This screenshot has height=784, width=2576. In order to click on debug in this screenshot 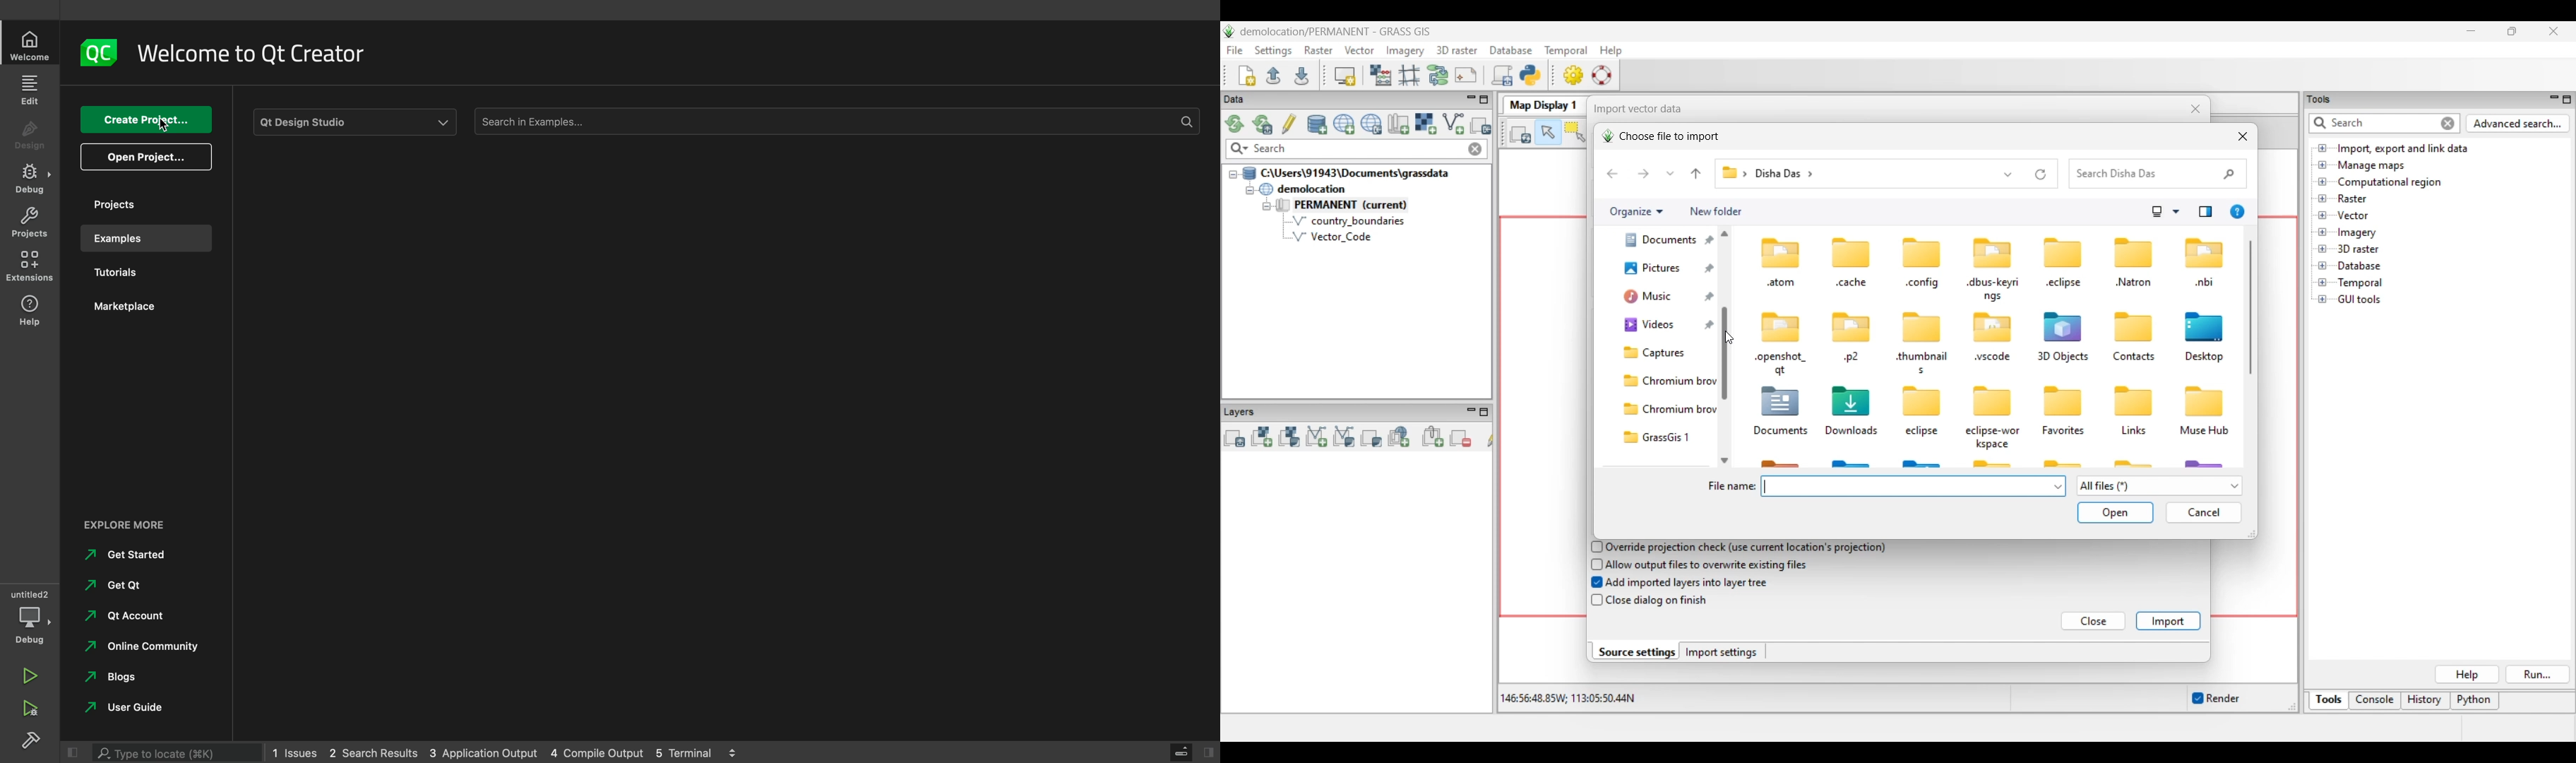, I will do `click(28, 618)`.